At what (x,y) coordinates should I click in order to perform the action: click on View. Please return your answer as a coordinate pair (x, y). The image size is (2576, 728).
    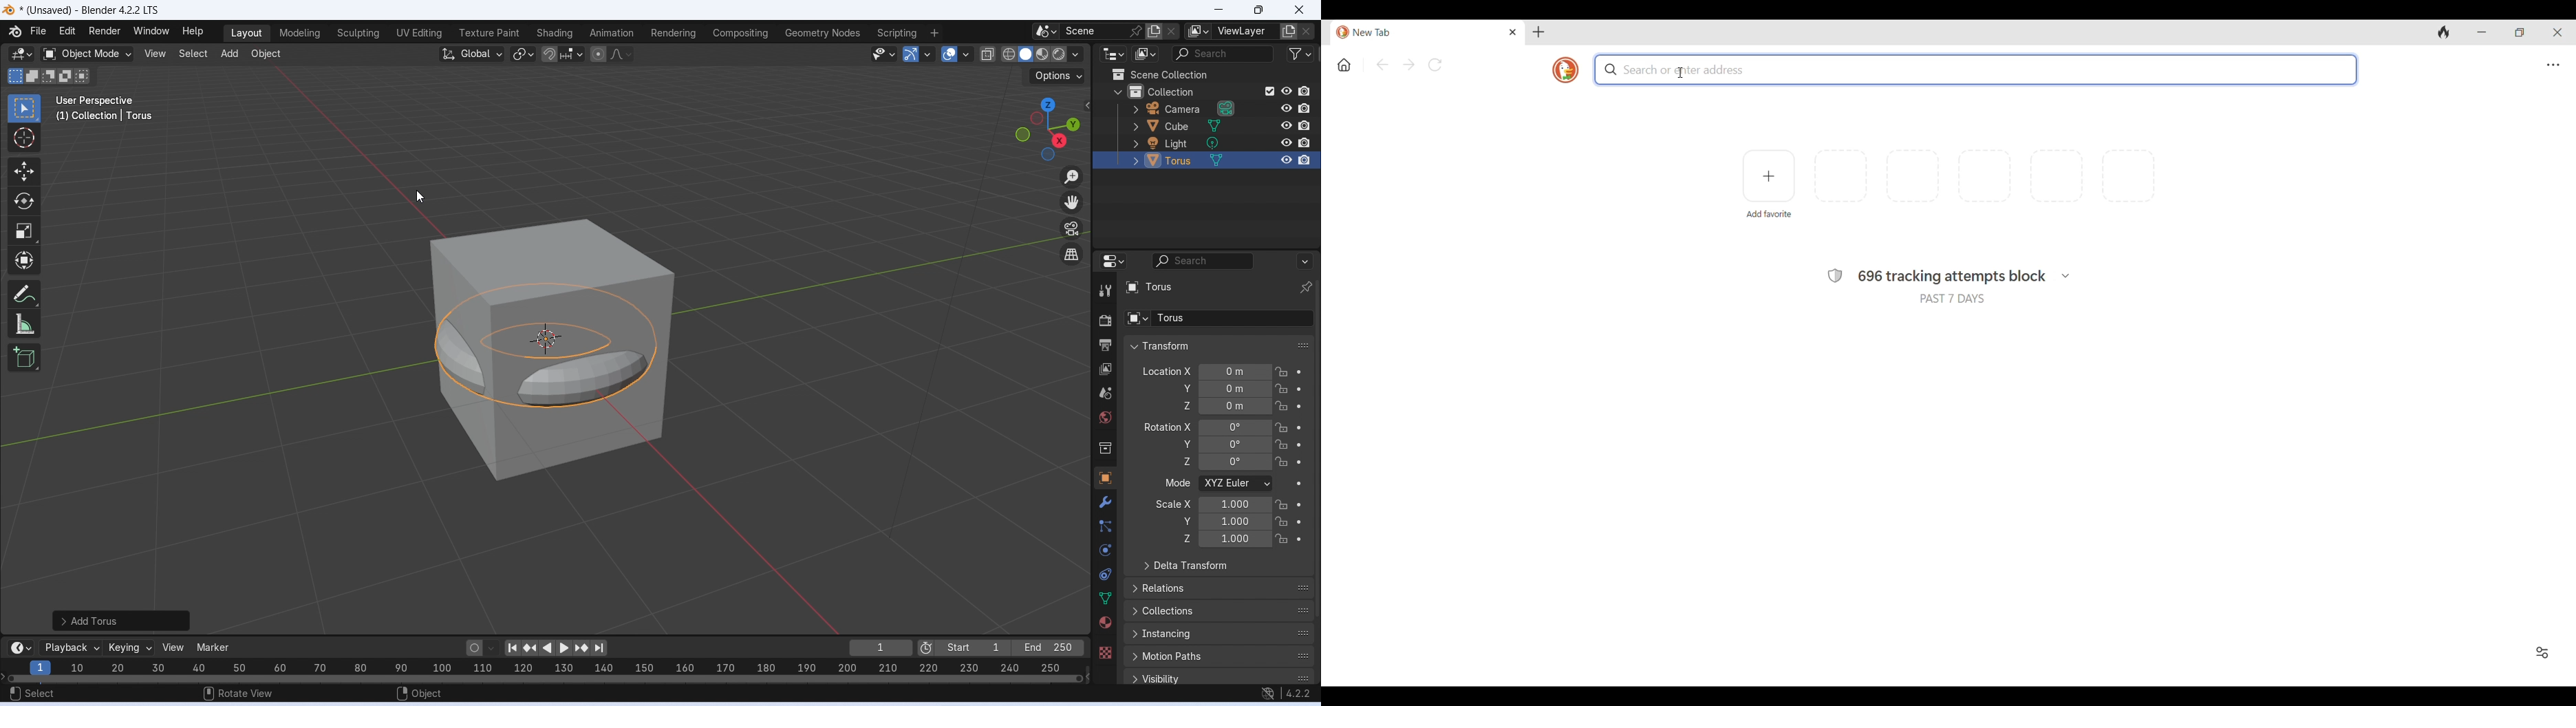
    Looking at the image, I should click on (155, 52).